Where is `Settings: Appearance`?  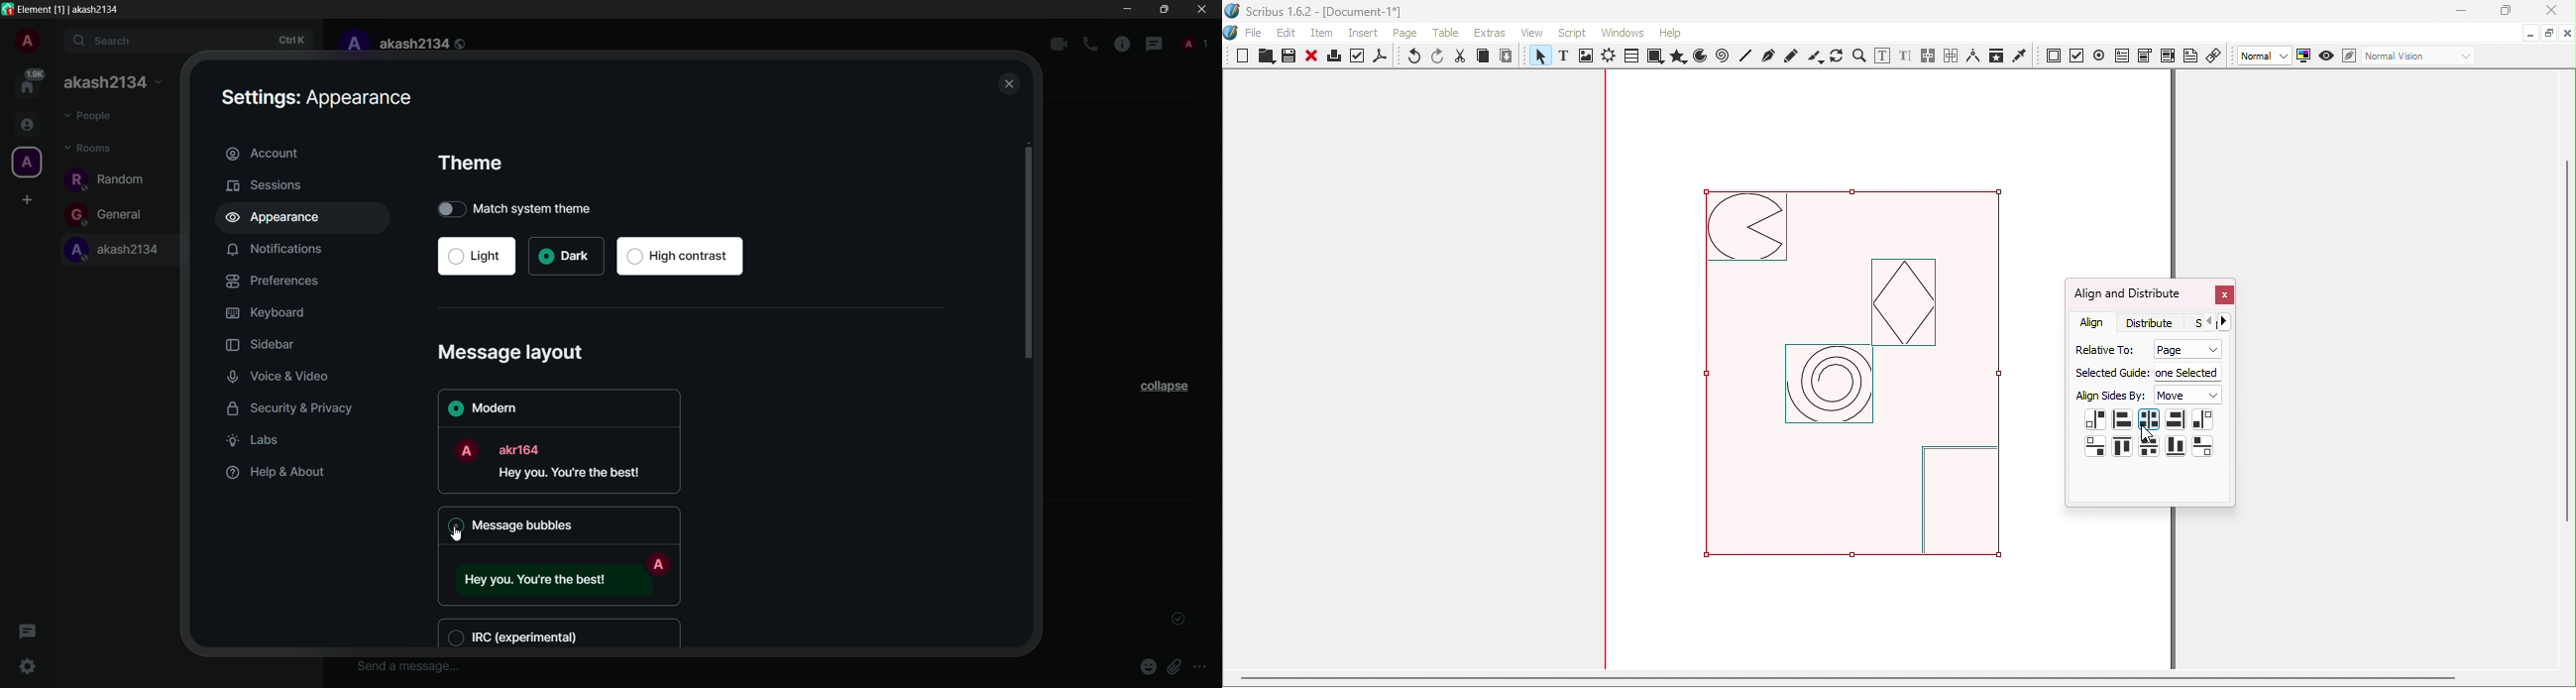 Settings: Appearance is located at coordinates (315, 97).